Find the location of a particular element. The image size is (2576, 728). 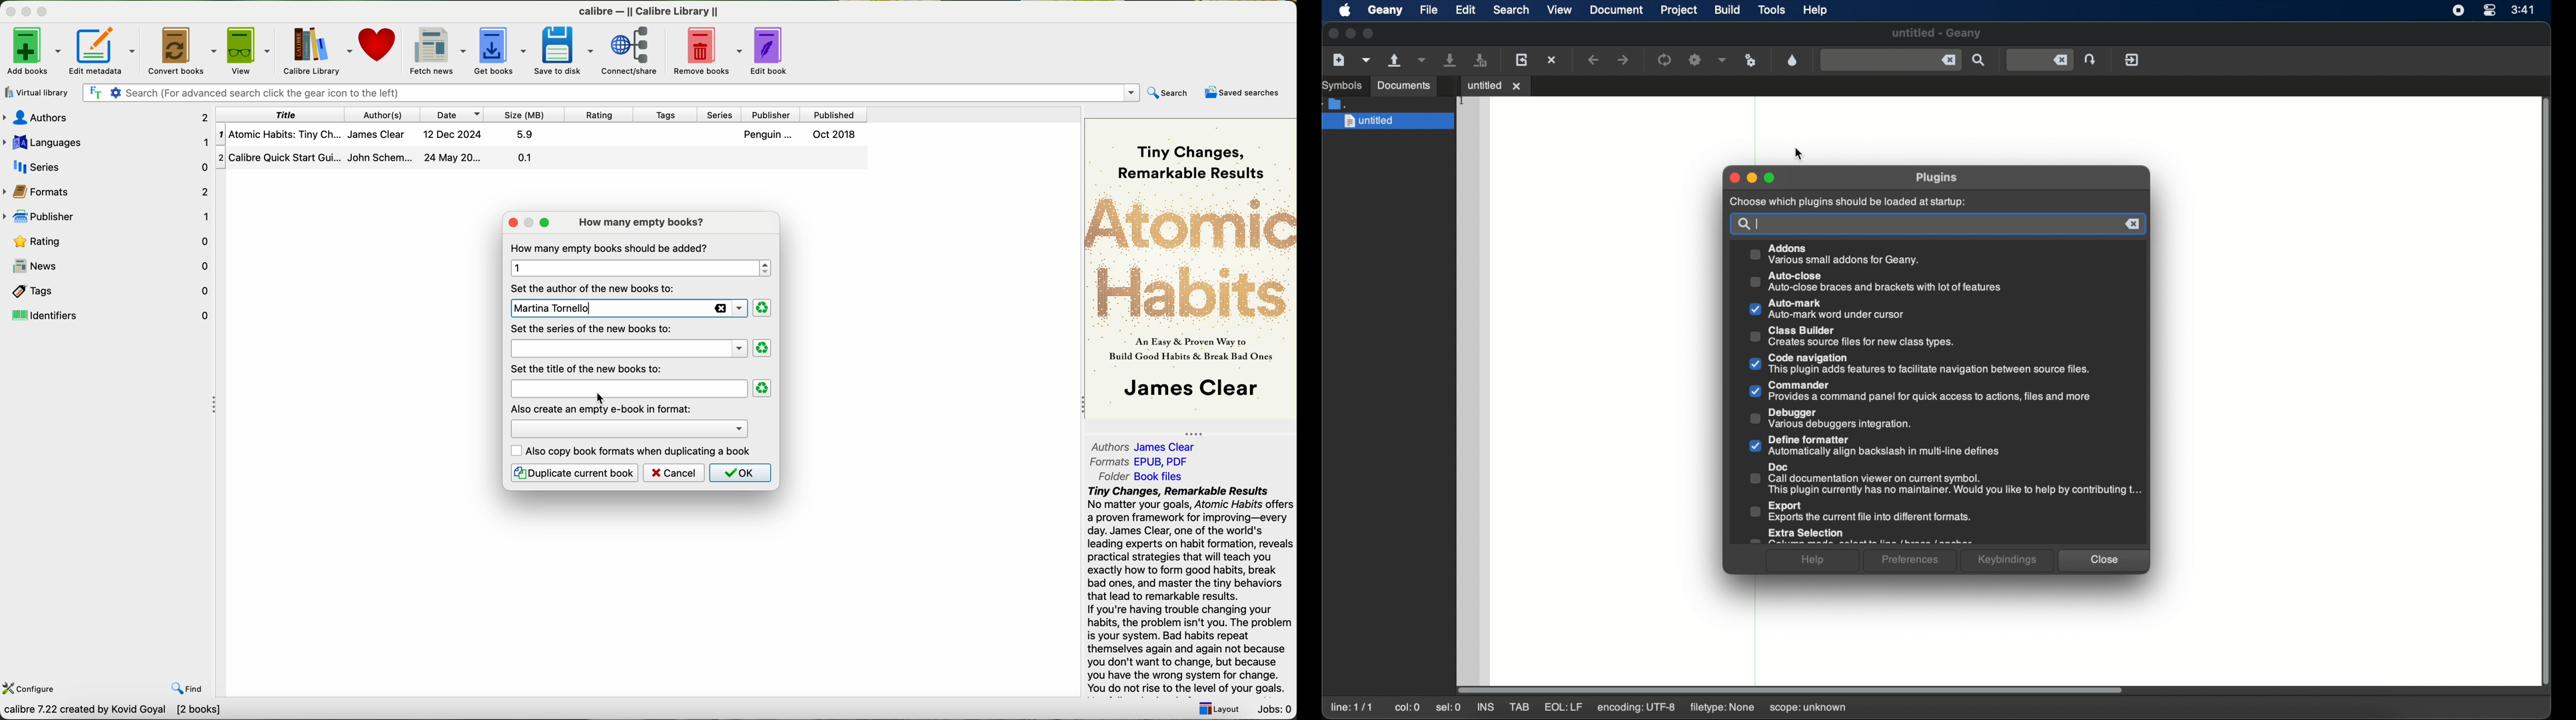

rating is located at coordinates (604, 114).